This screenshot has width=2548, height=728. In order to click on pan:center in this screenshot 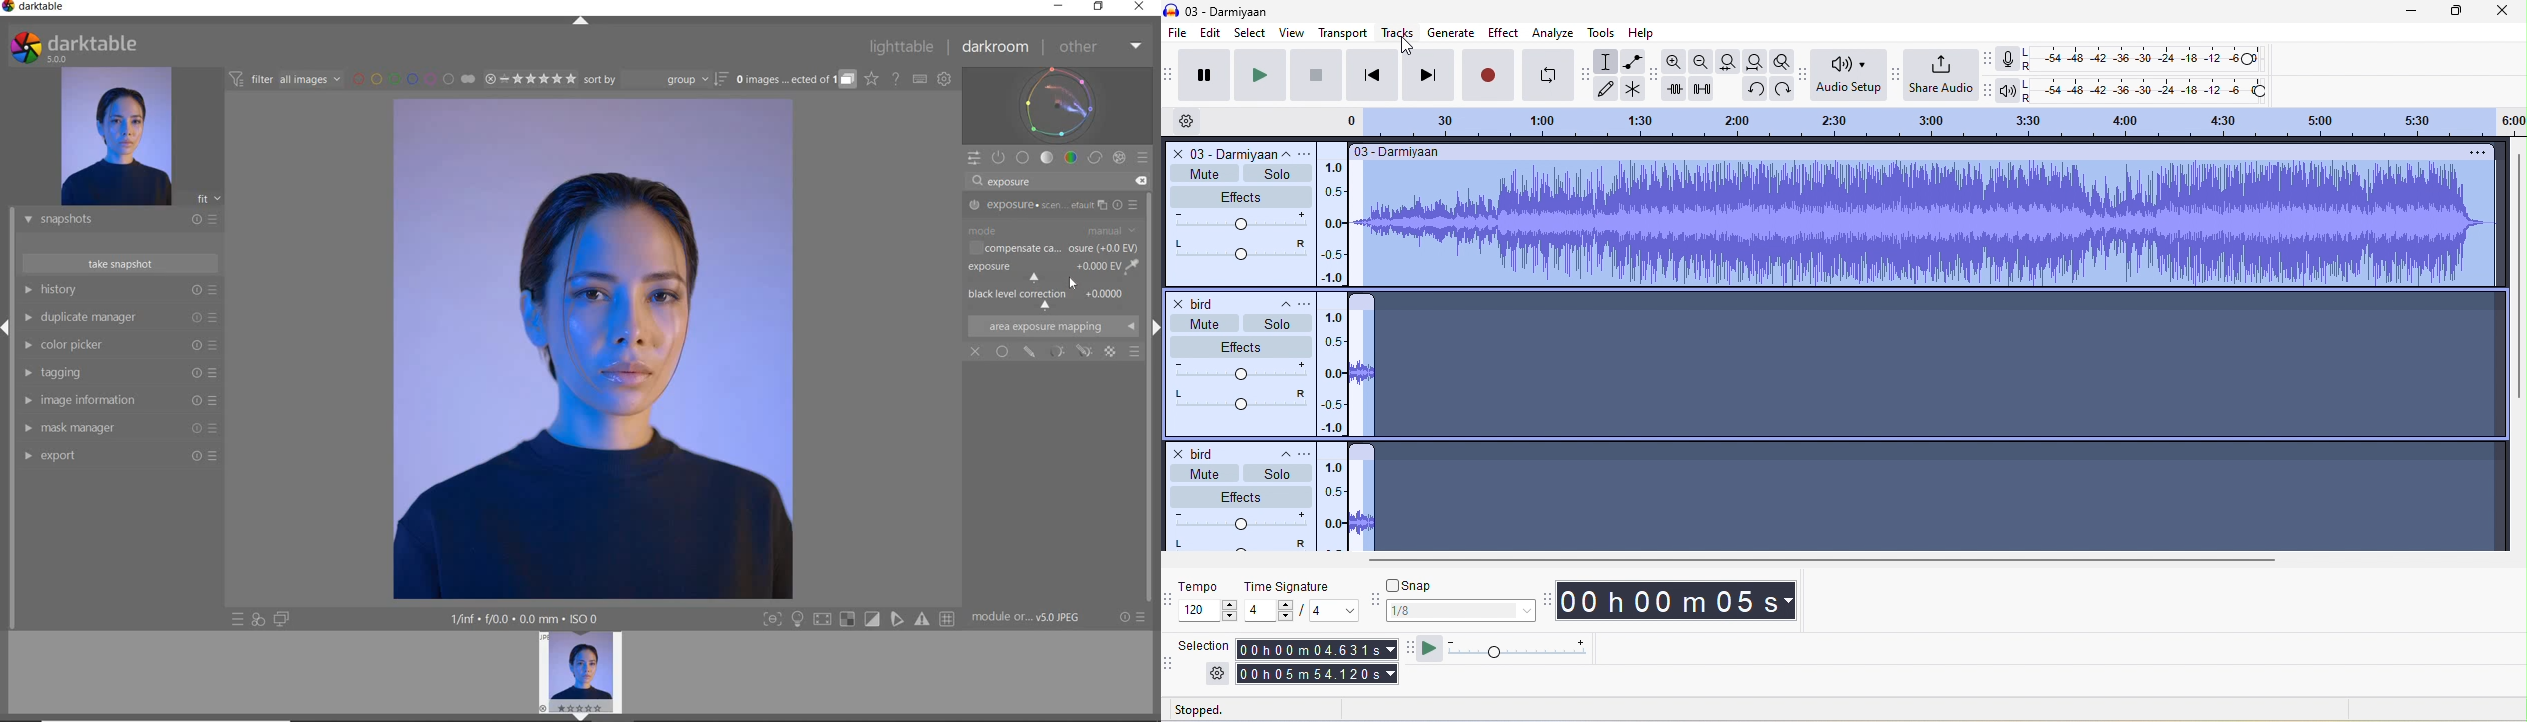, I will do `click(1238, 545)`.